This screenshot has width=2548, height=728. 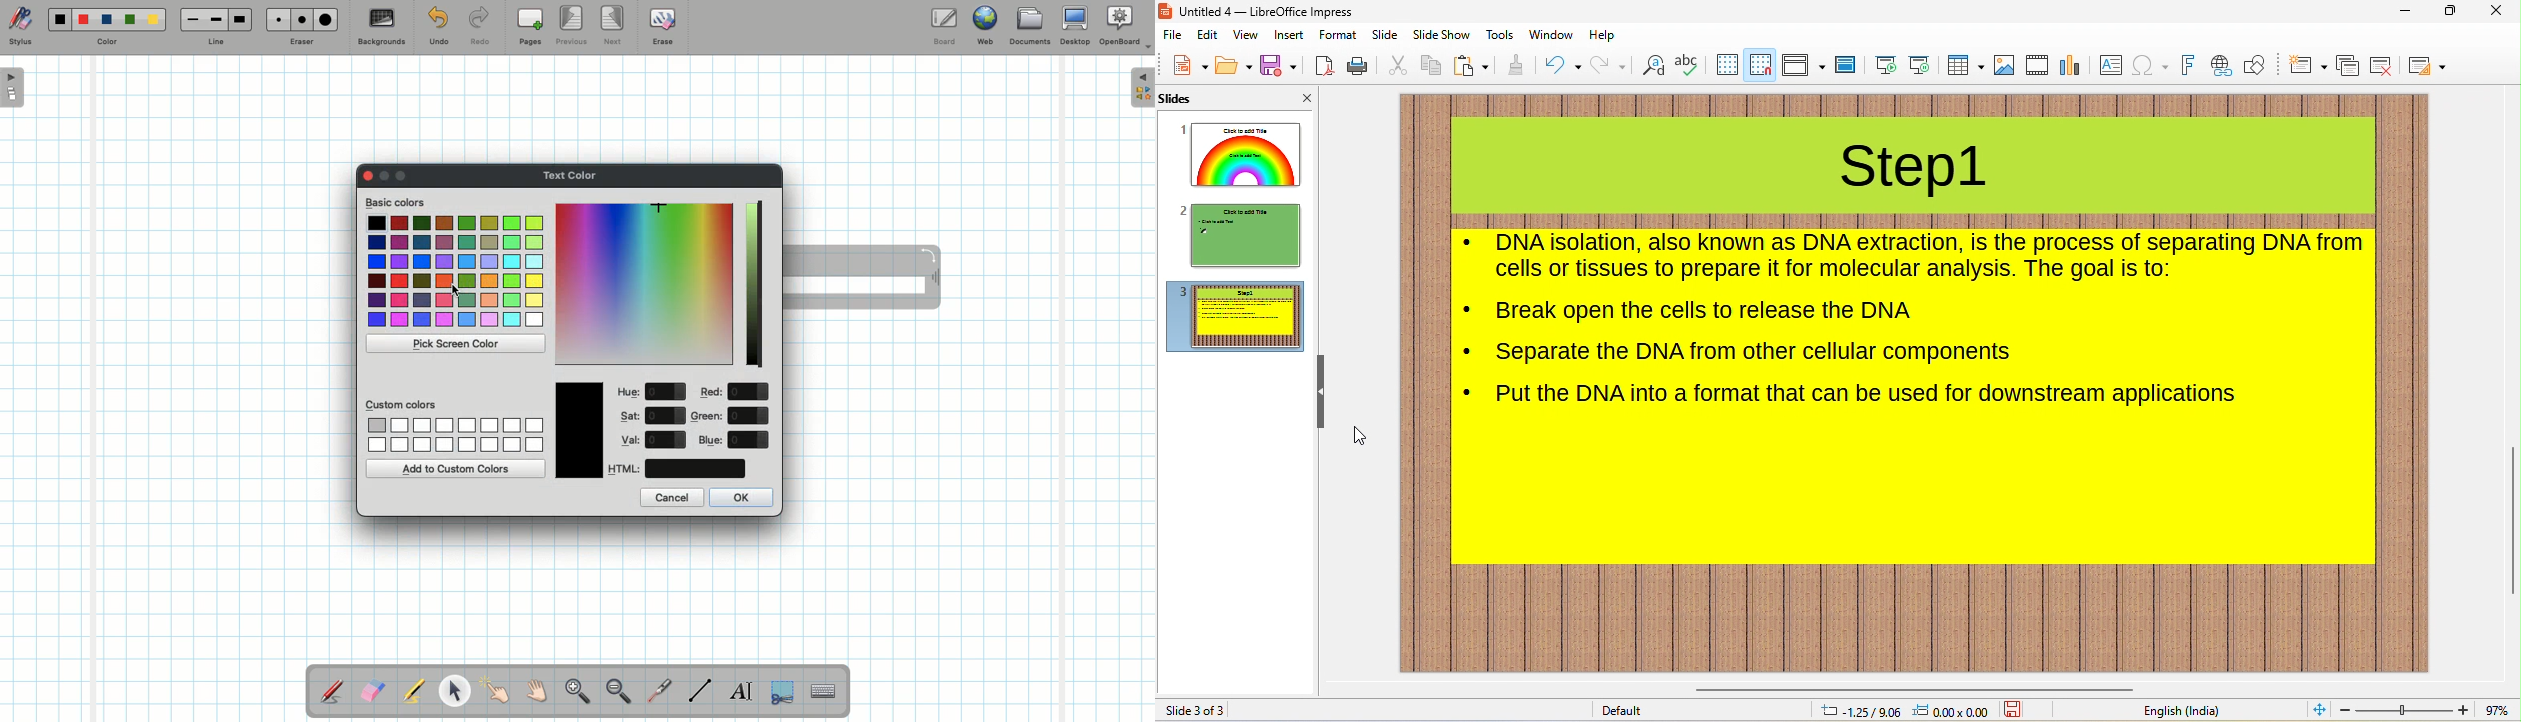 What do you see at coordinates (1325, 66) in the screenshot?
I see `export pdf` at bounding box center [1325, 66].